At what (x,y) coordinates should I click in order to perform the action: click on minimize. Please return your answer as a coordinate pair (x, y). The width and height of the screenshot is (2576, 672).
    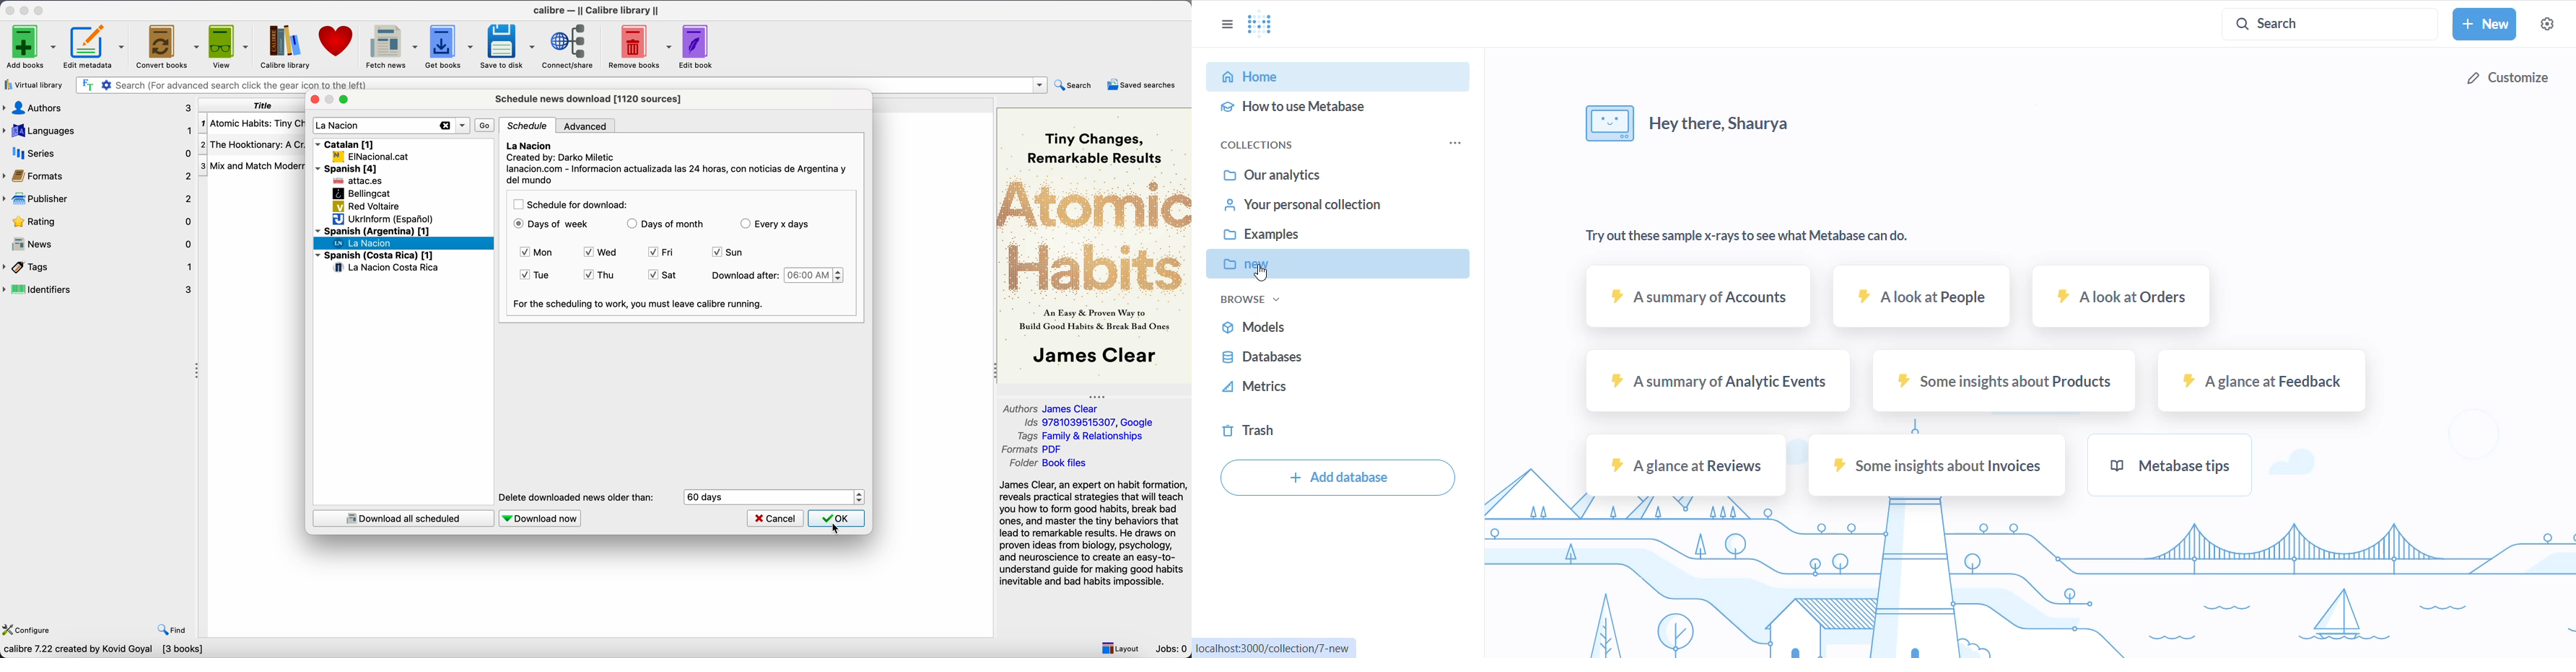
    Looking at the image, I should click on (26, 9).